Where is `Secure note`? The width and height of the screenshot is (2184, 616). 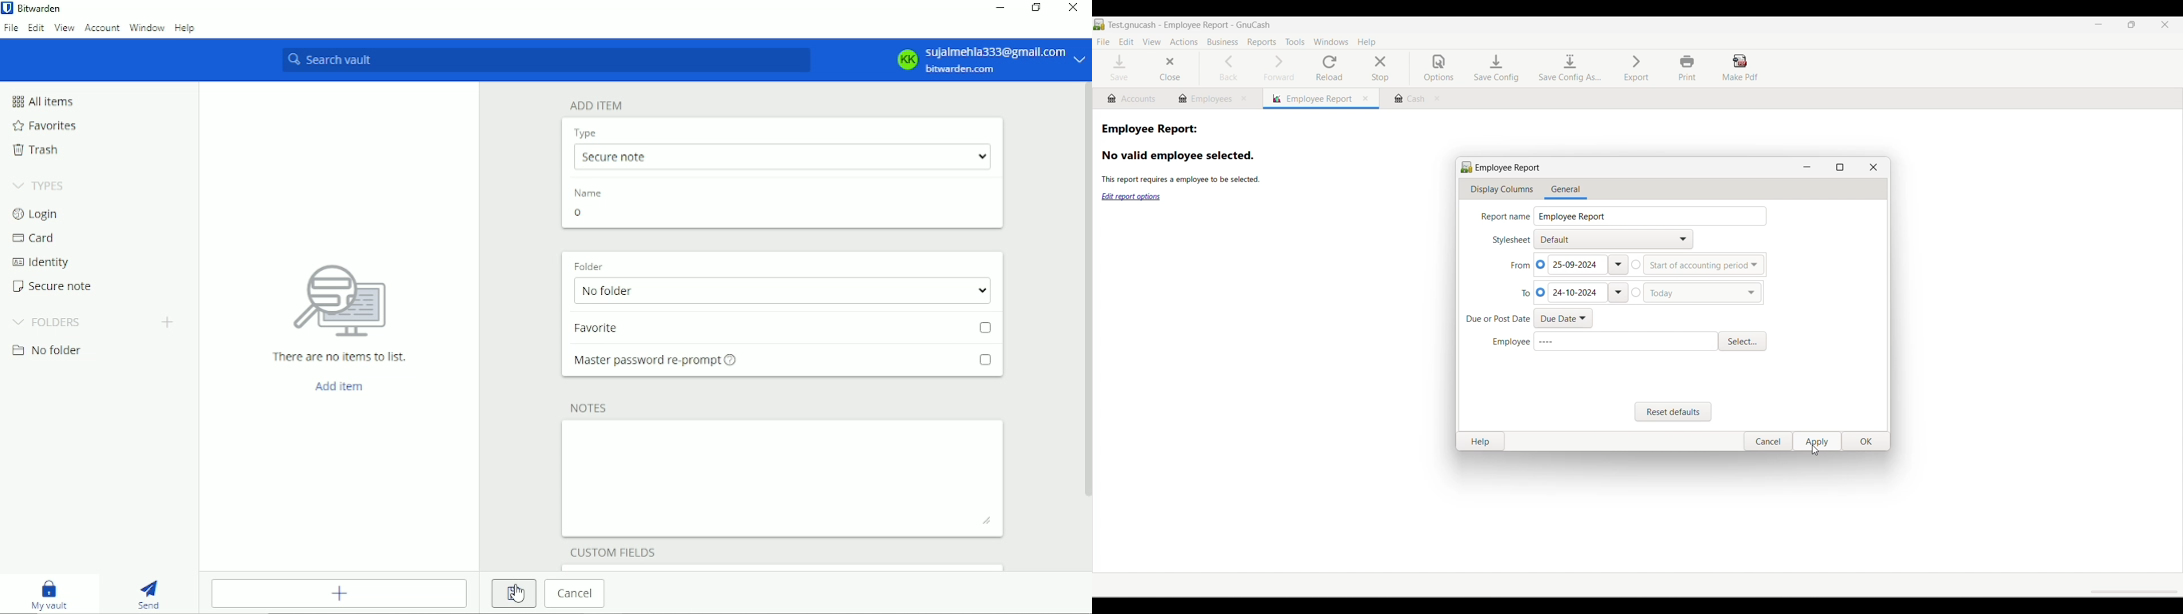
Secure note is located at coordinates (54, 286).